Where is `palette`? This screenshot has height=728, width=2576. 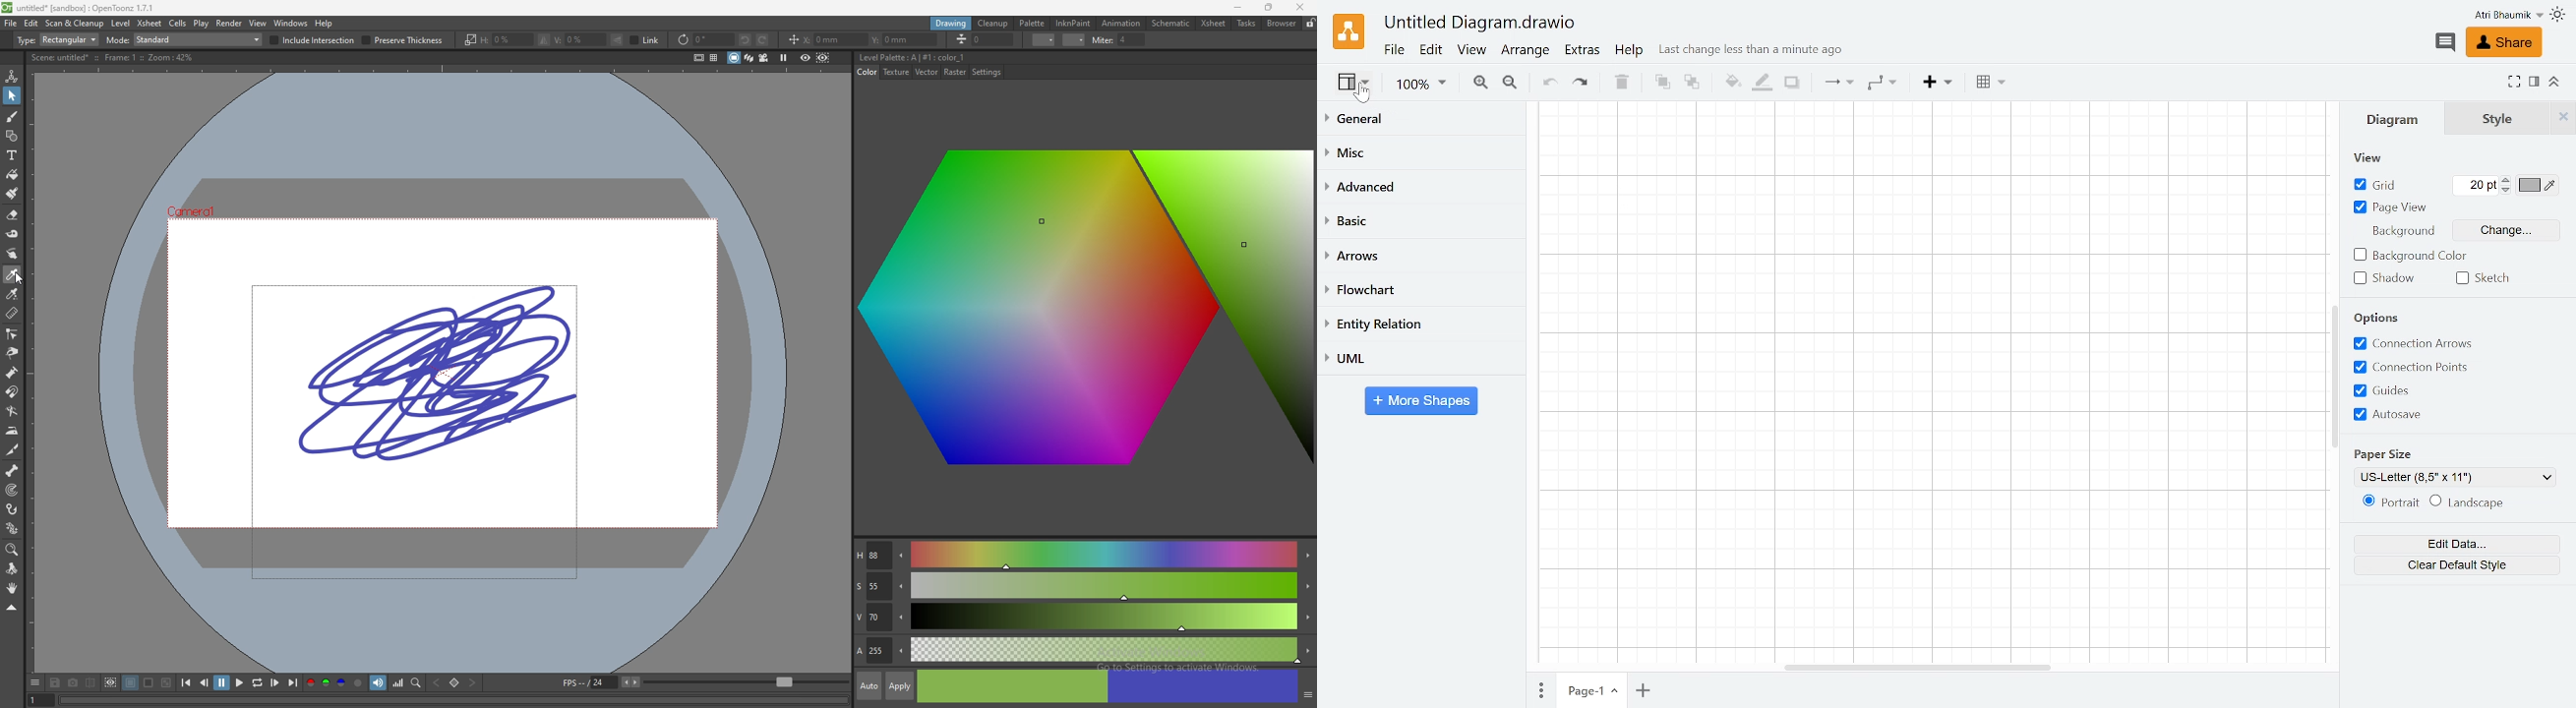
palette is located at coordinates (1032, 23).